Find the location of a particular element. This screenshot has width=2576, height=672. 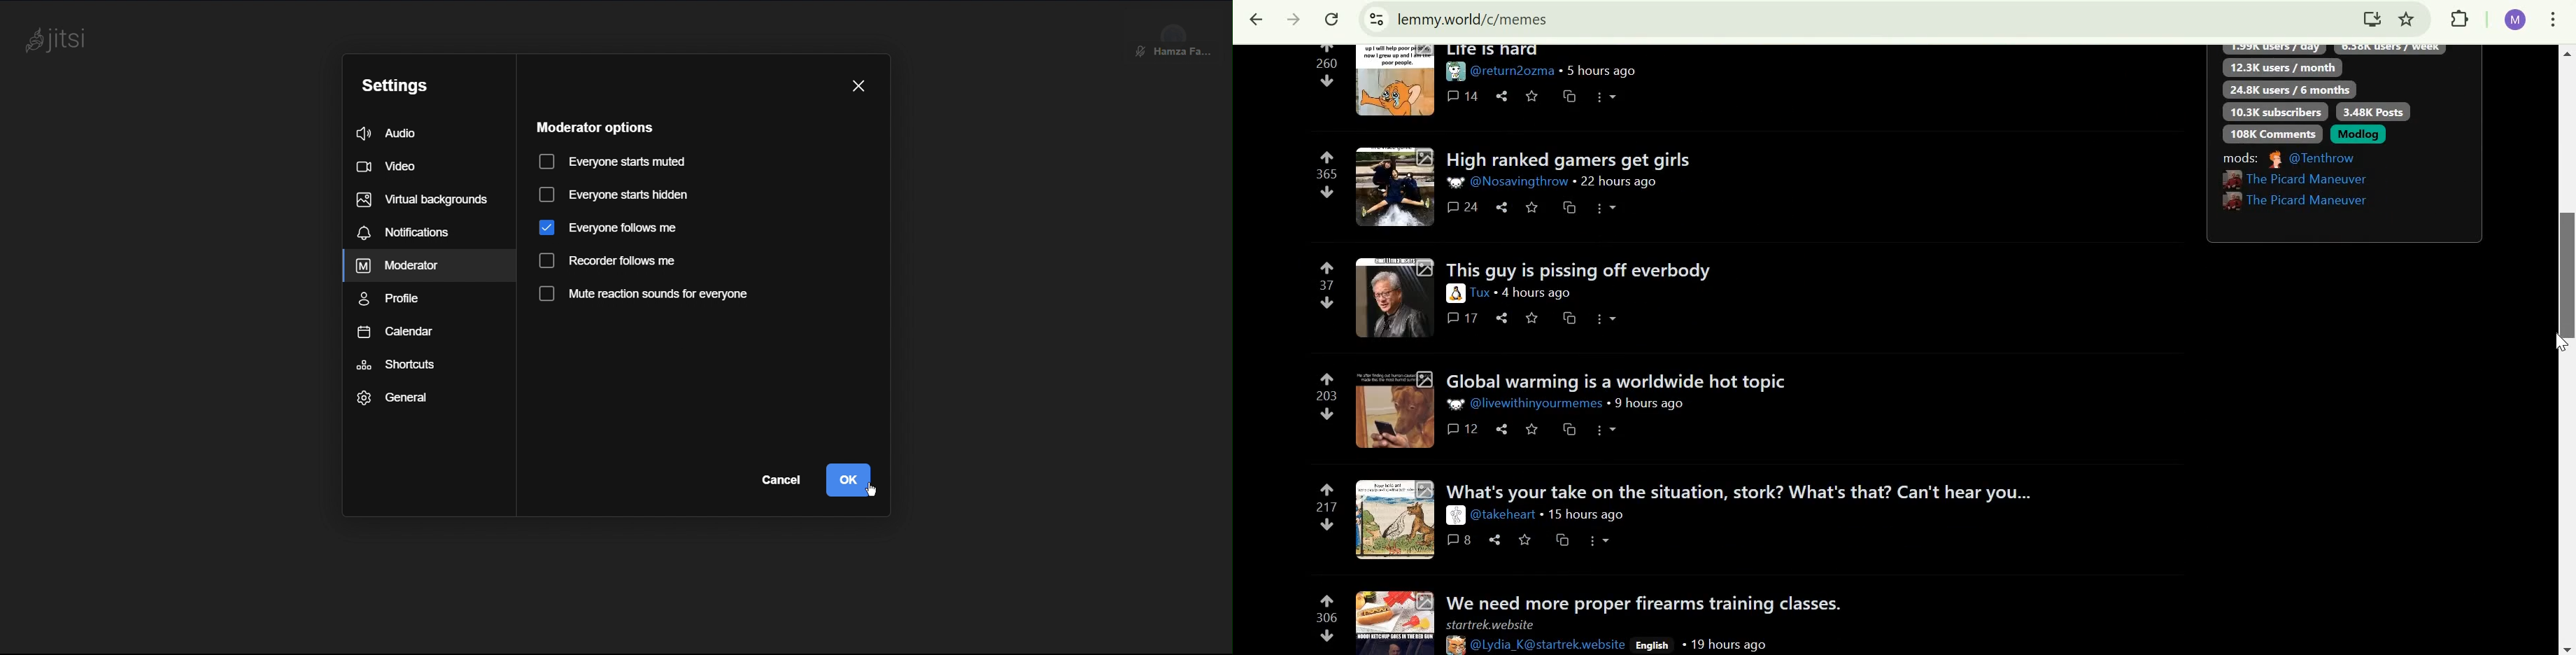

expand here is located at coordinates (1394, 297).